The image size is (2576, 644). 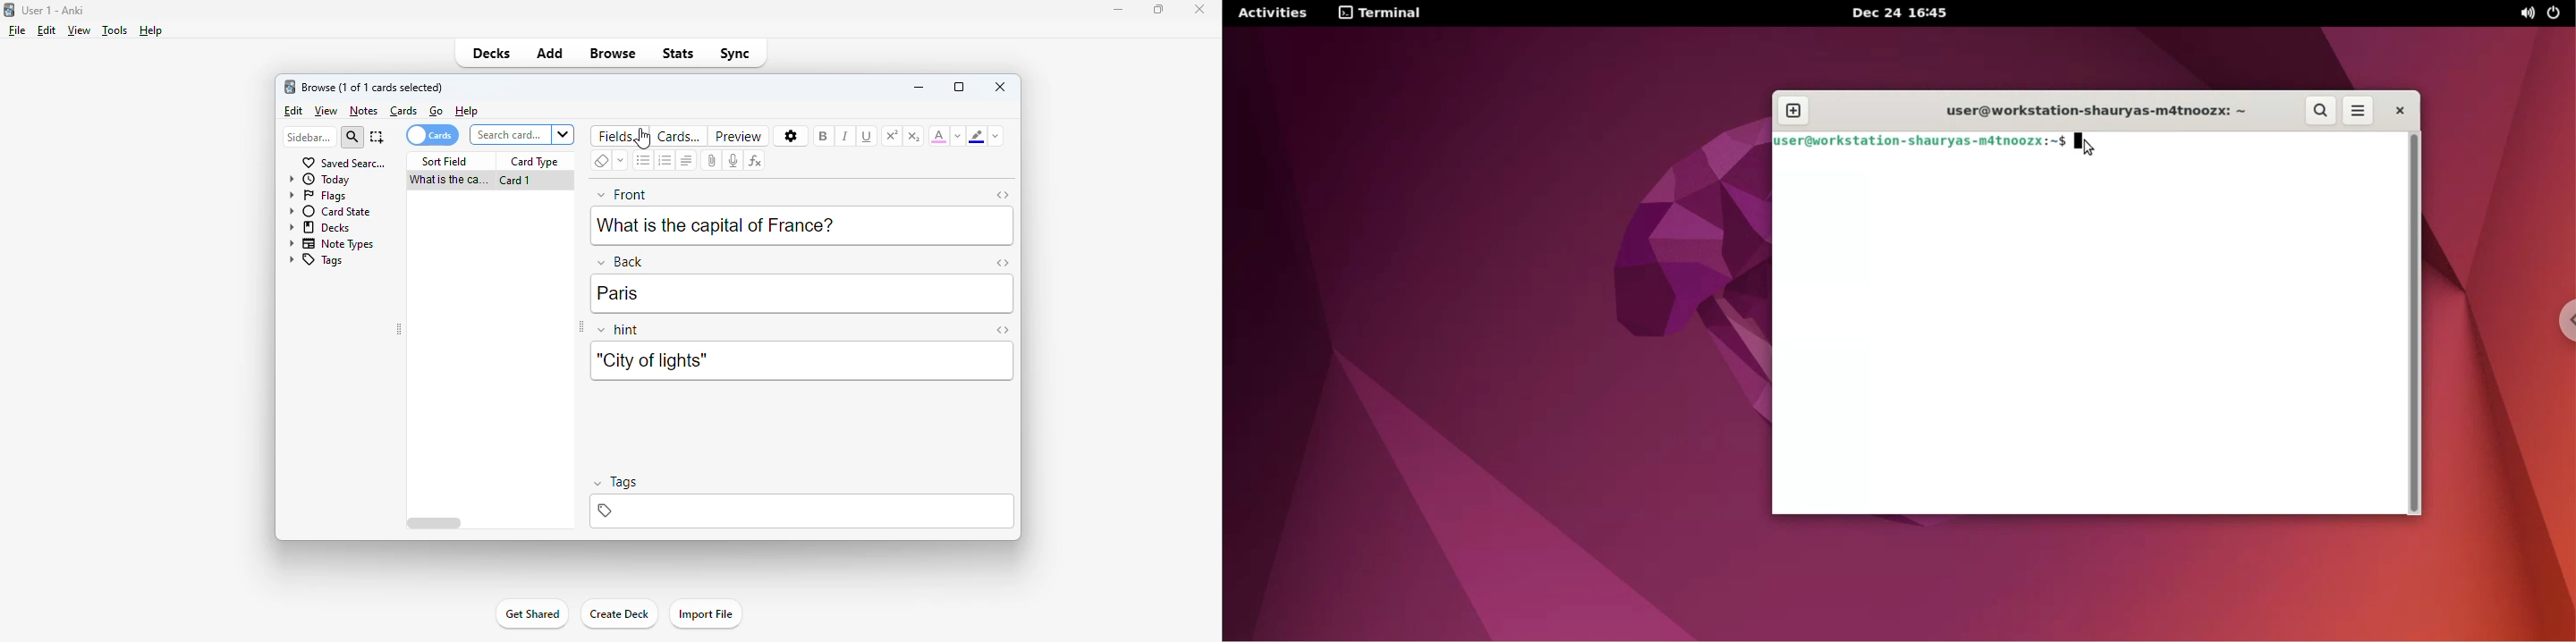 What do you see at coordinates (521, 134) in the screenshot?
I see `search bar` at bounding box center [521, 134].